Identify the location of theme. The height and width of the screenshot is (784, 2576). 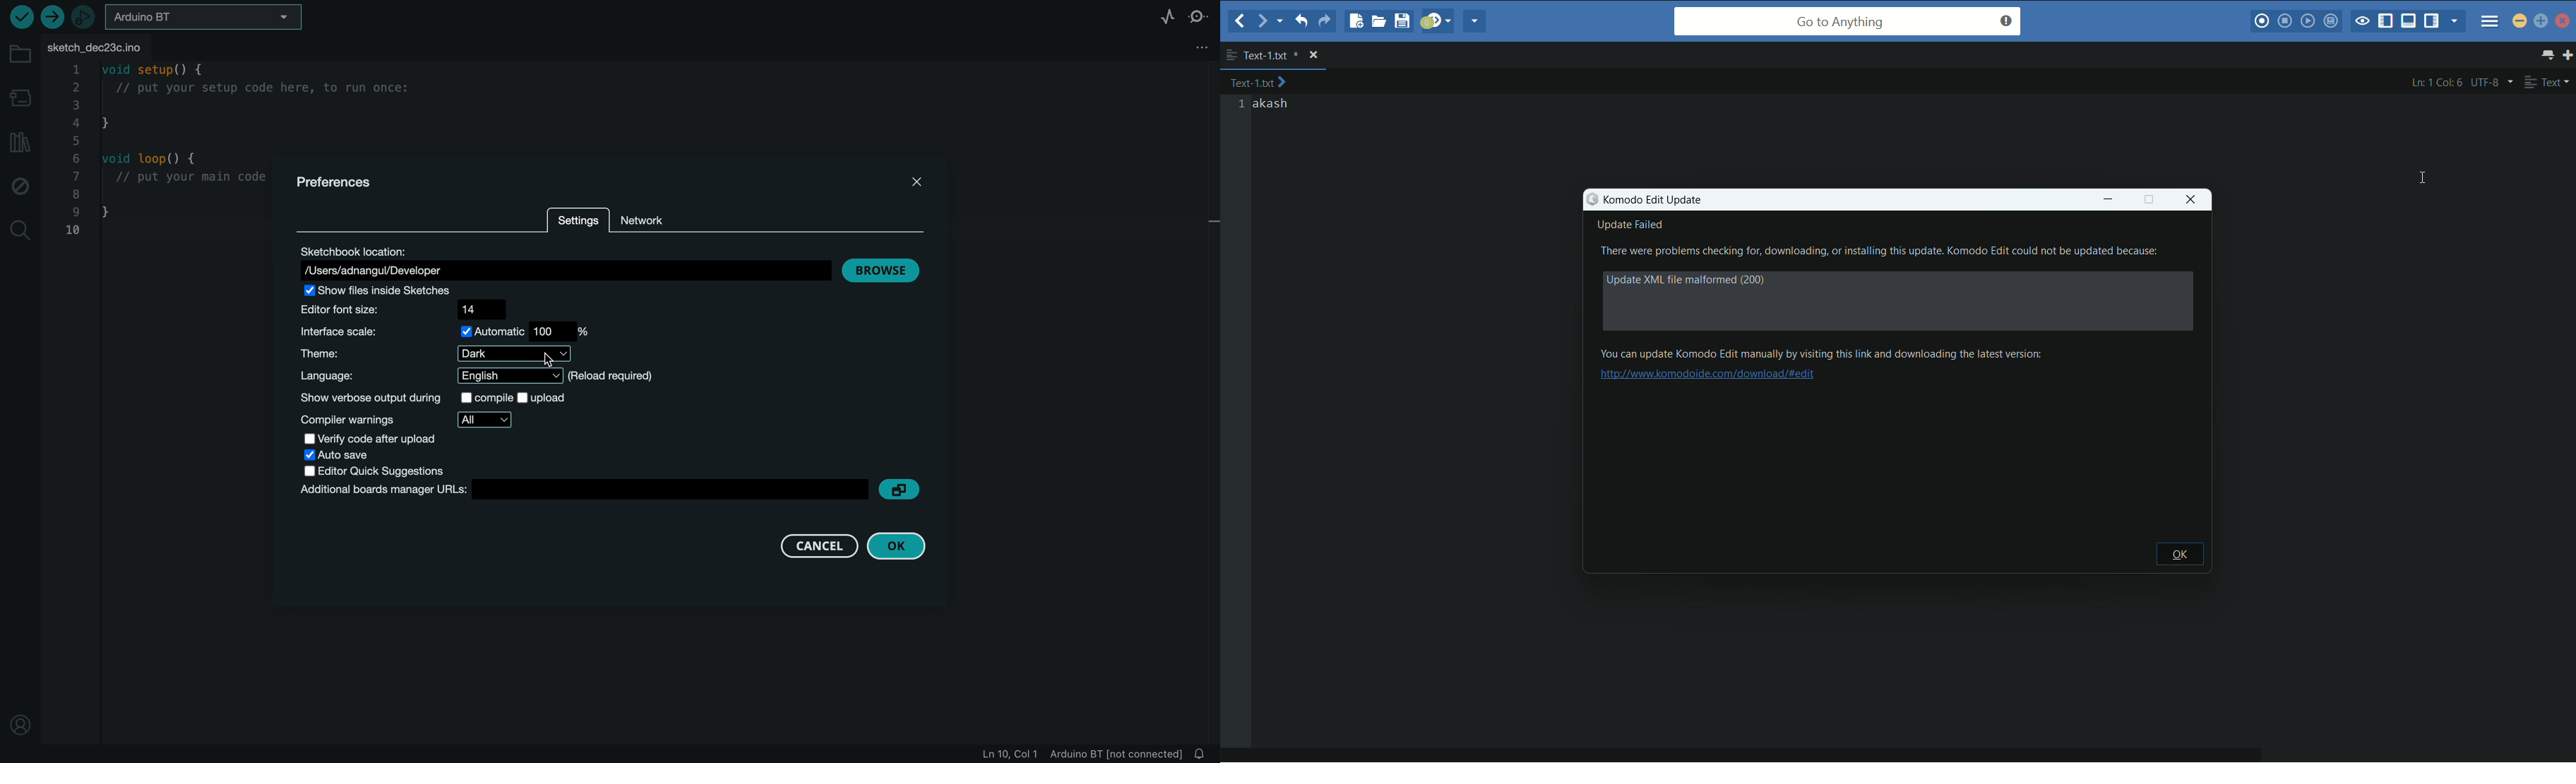
(440, 354).